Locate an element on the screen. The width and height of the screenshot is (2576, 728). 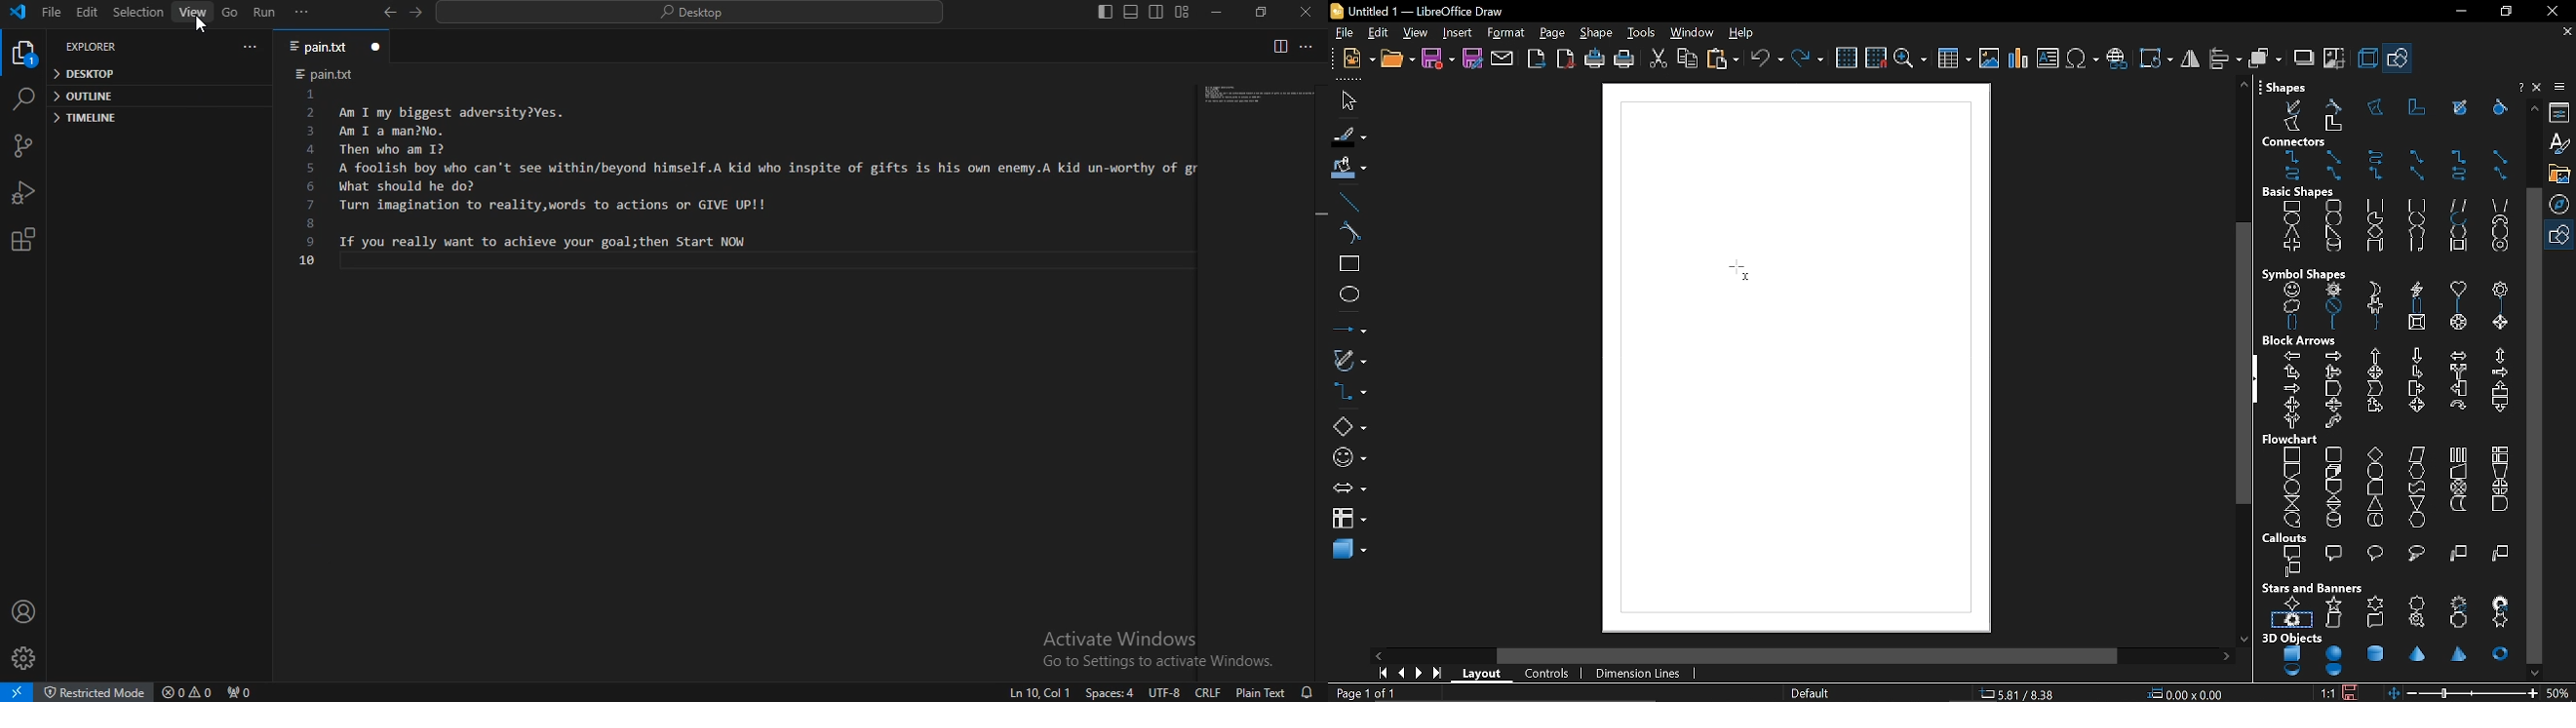
previous page is located at coordinates (1401, 674).